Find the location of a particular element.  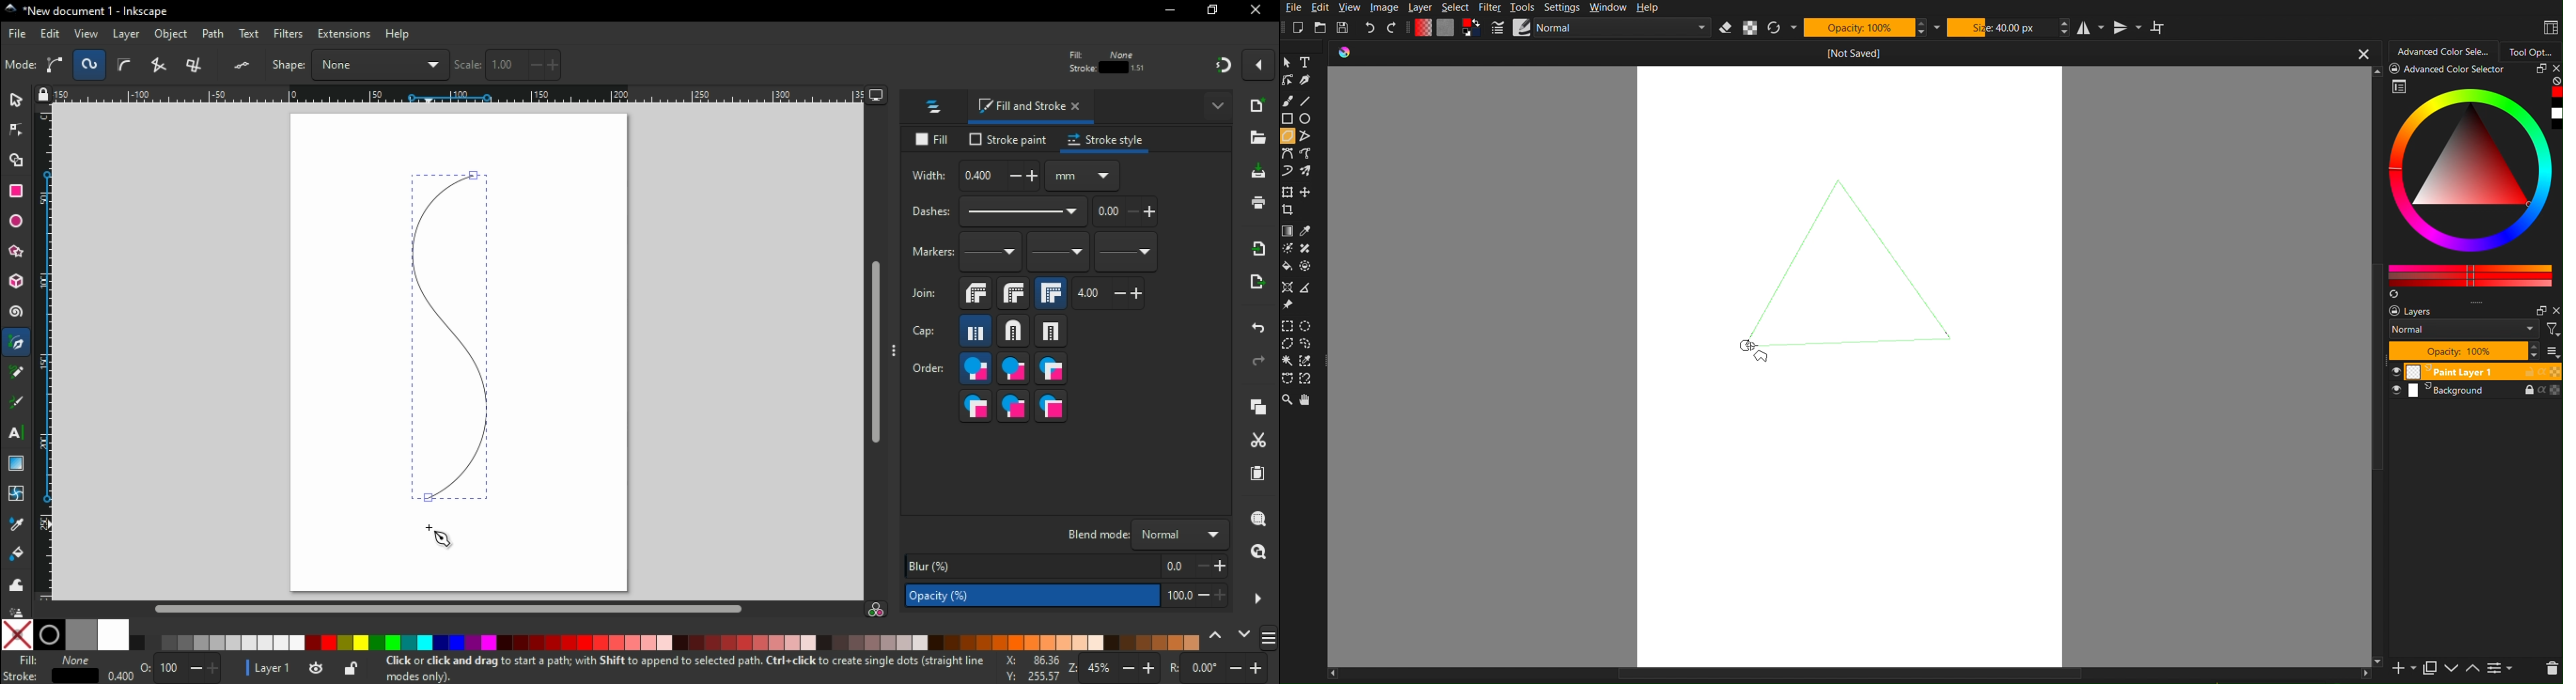

start marker is located at coordinates (992, 257).